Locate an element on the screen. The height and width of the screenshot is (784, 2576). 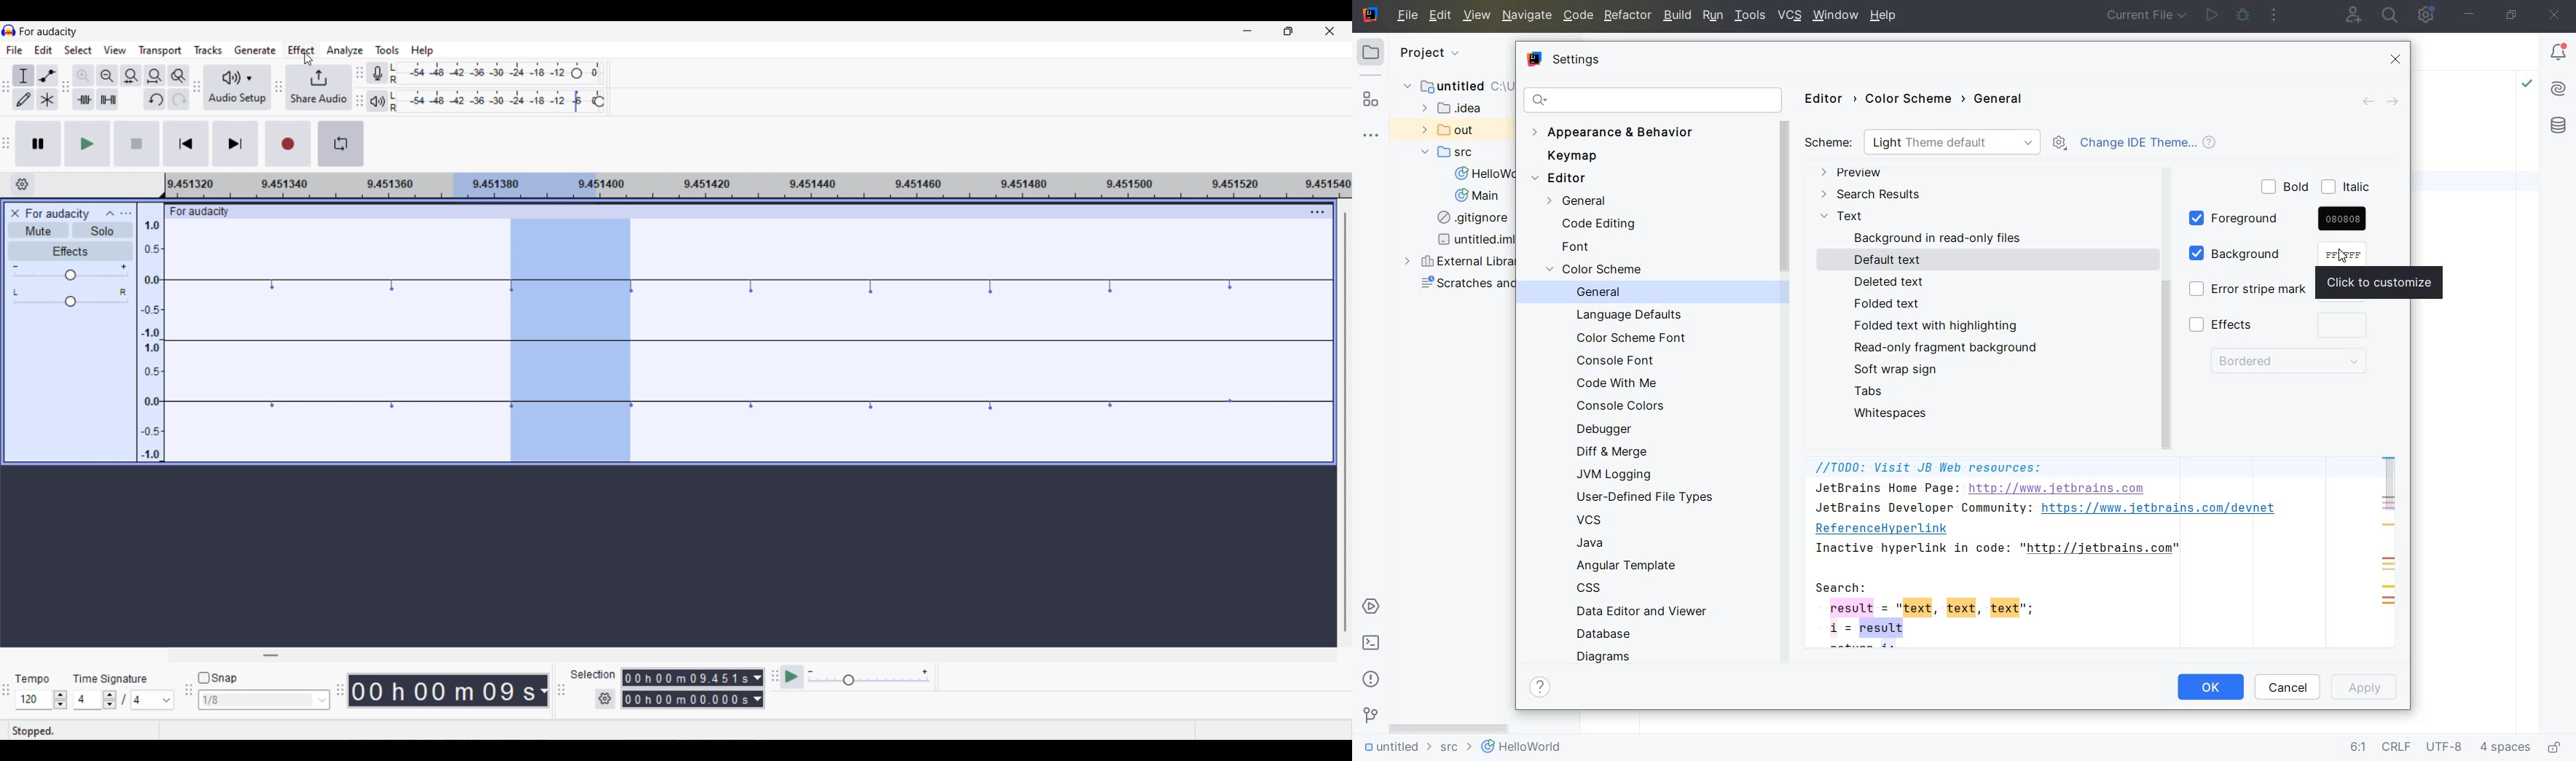
TIme selection tool bar is located at coordinates (8, 698).